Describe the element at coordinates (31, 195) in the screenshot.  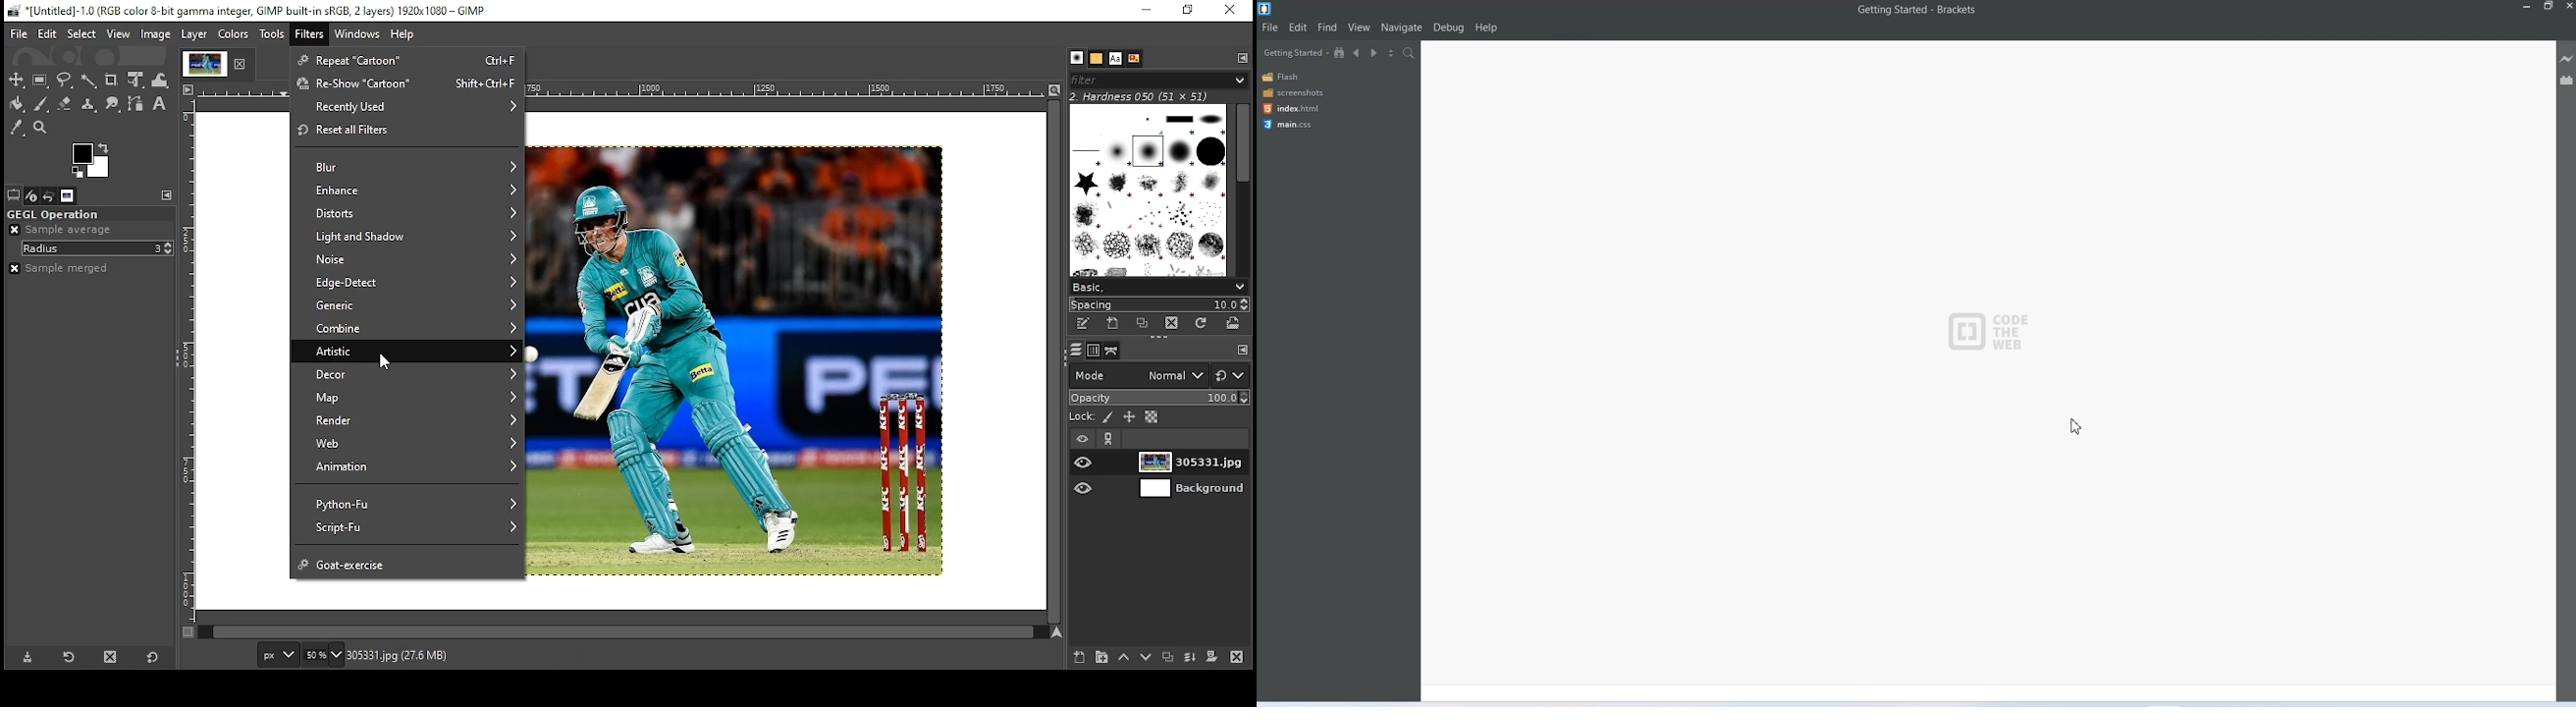
I see `device status` at that location.